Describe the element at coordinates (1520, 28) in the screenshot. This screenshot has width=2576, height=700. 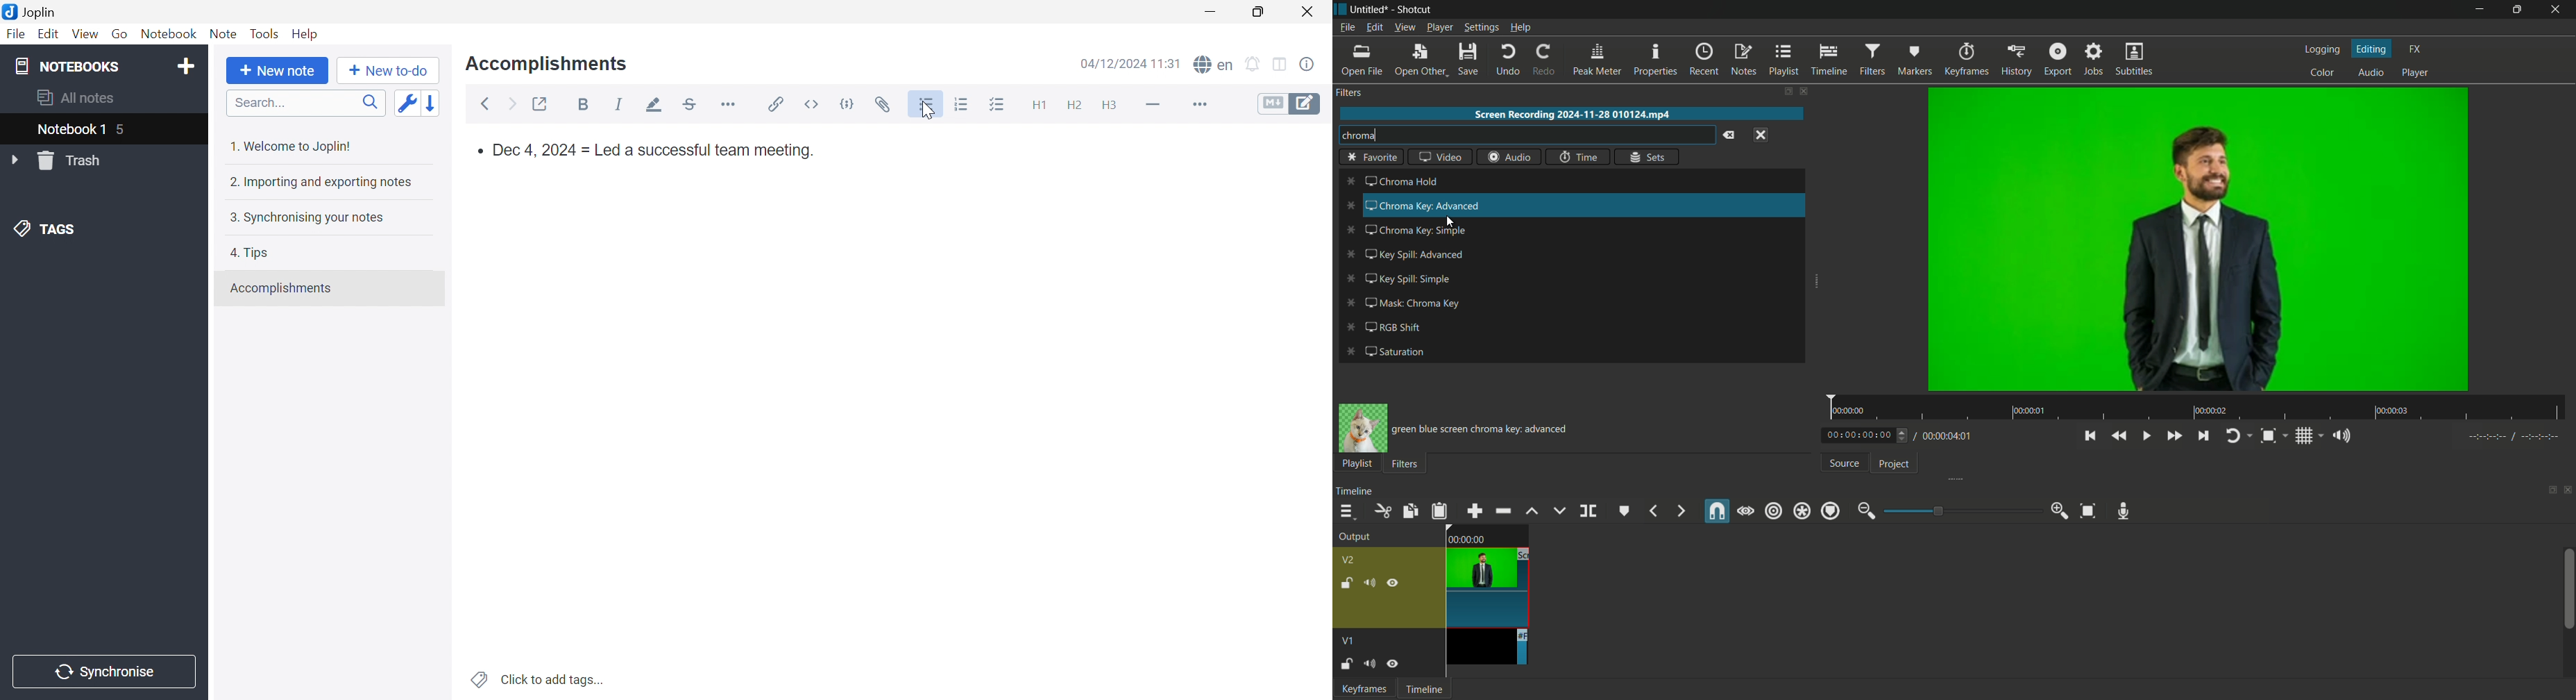
I see `help menu` at that location.